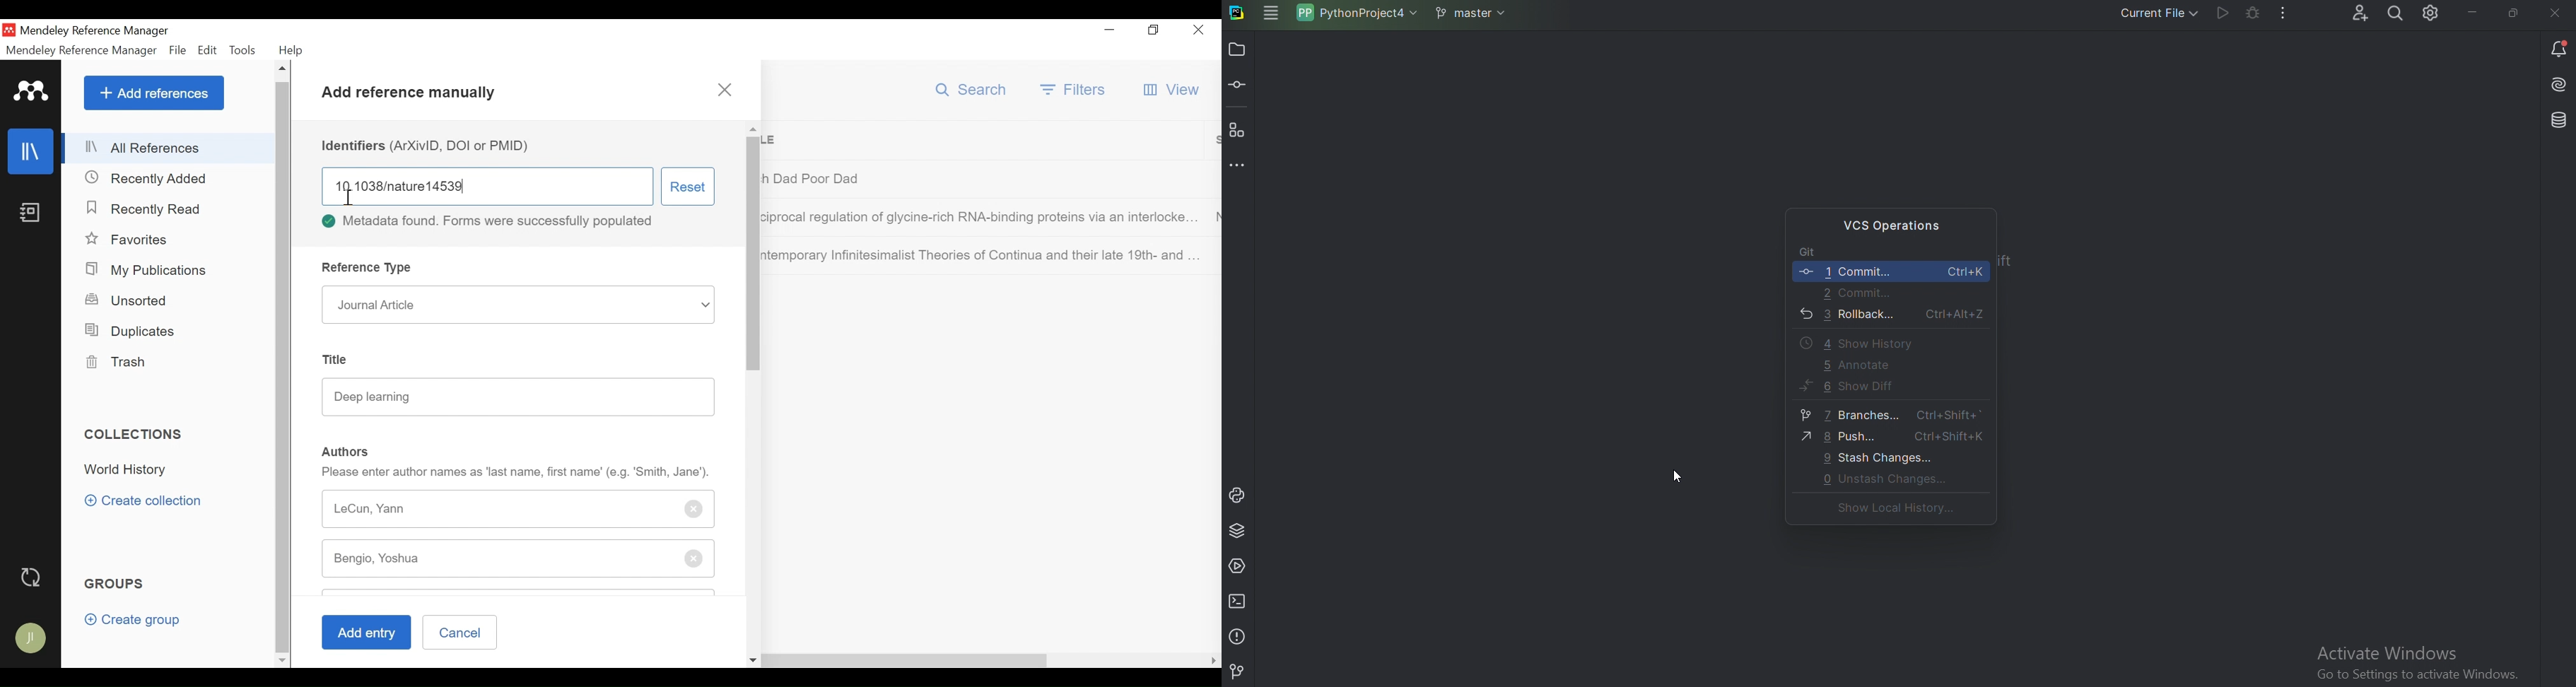 This screenshot has height=700, width=2576. What do you see at coordinates (132, 330) in the screenshot?
I see `Duplicates` at bounding box center [132, 330].